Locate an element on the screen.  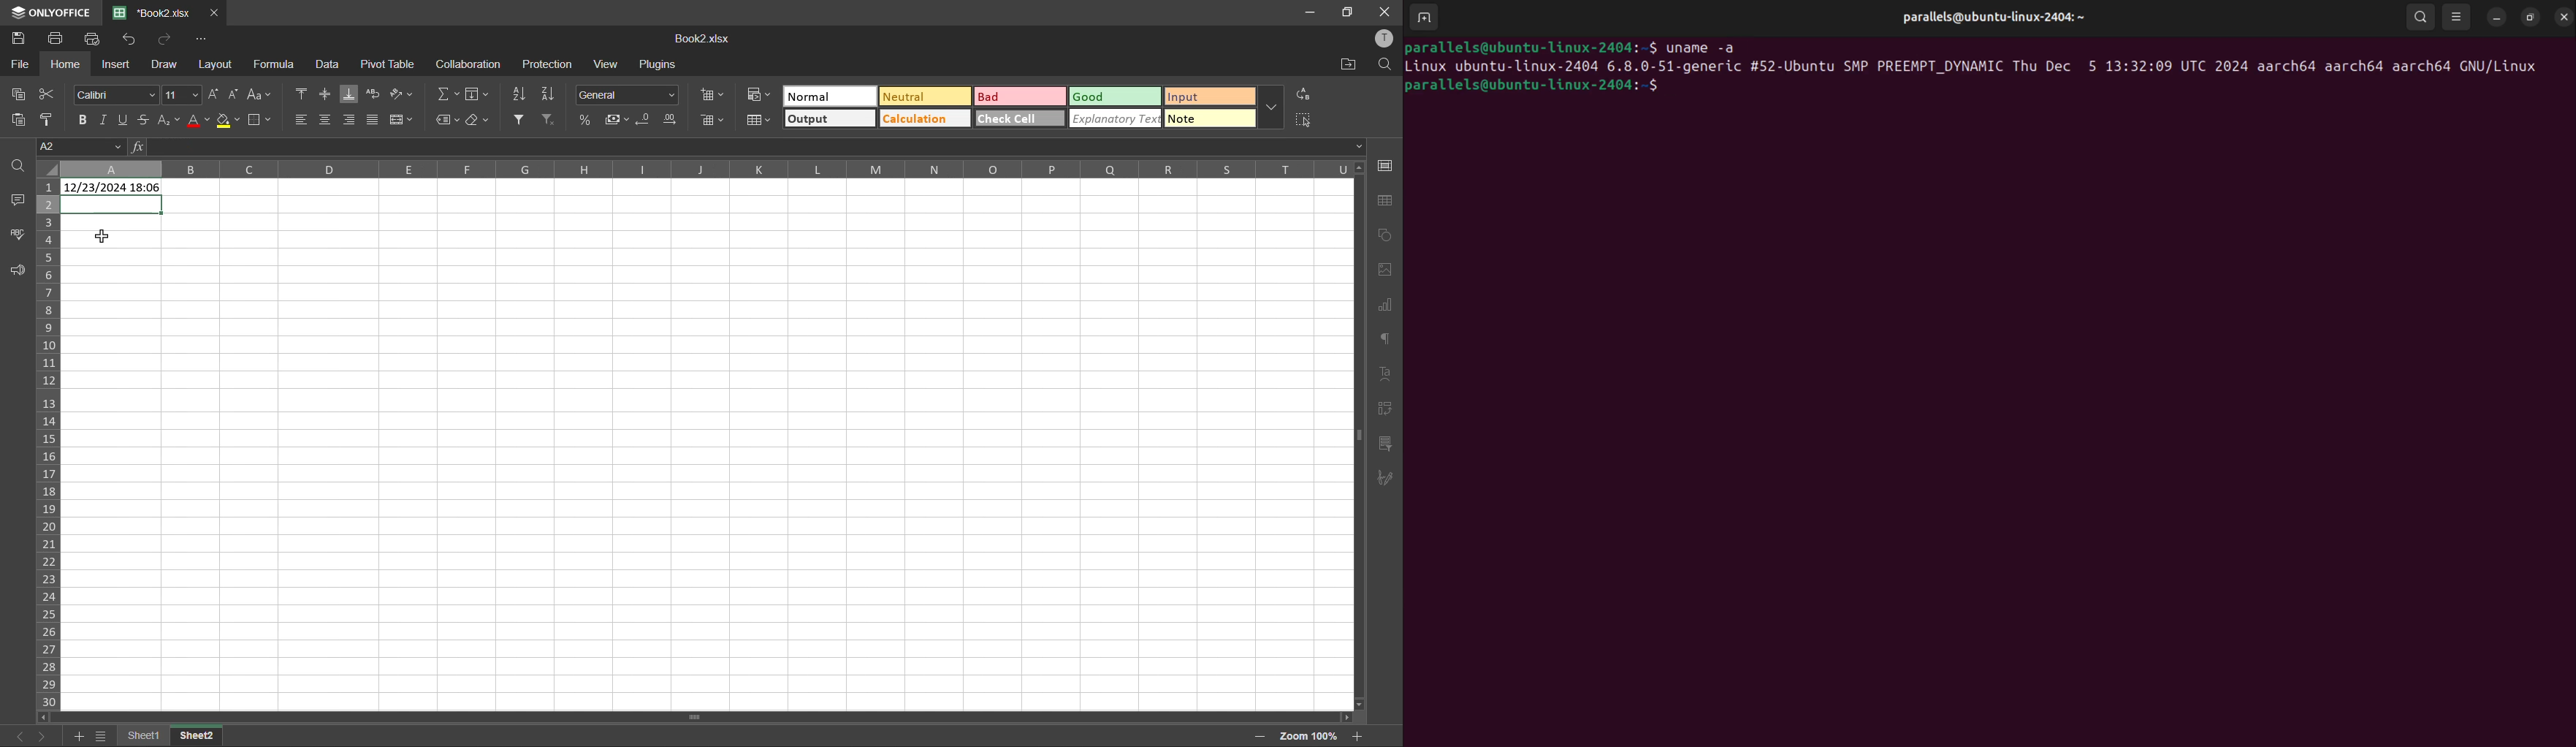
sheet list is located at coordinates (101, 737).